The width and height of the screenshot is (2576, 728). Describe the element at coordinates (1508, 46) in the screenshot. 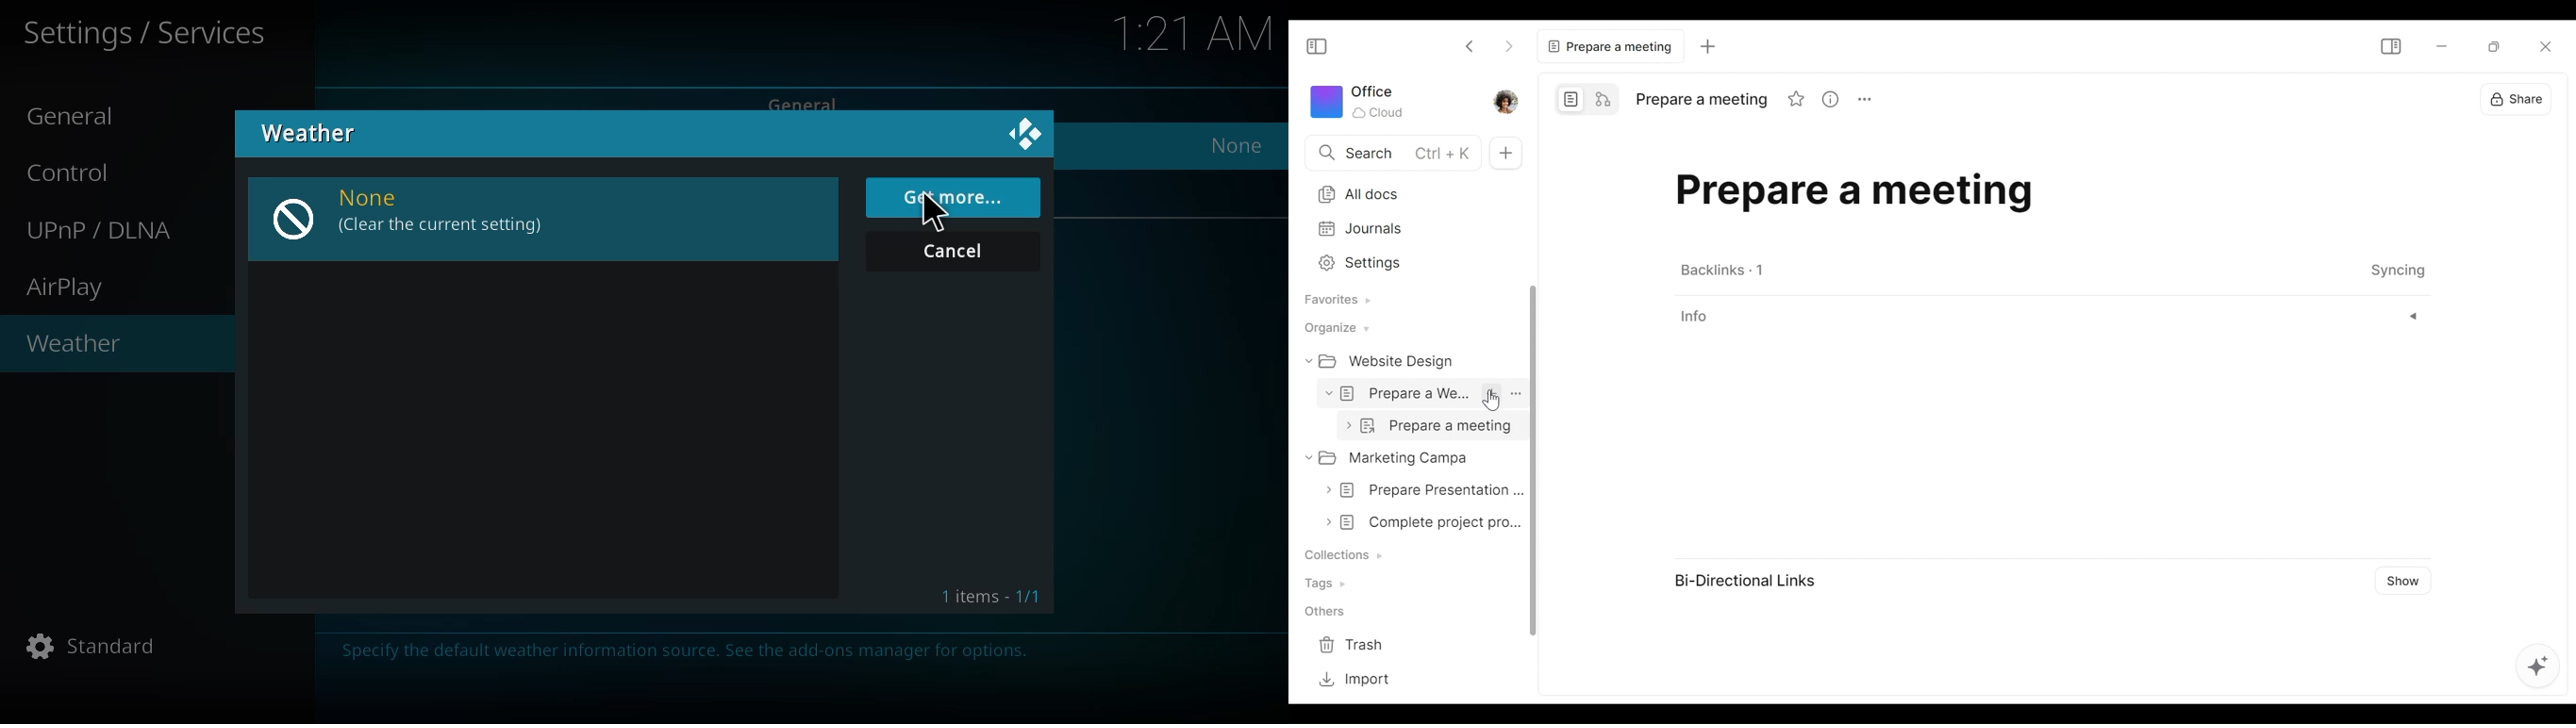

I see `Forward` at that location.